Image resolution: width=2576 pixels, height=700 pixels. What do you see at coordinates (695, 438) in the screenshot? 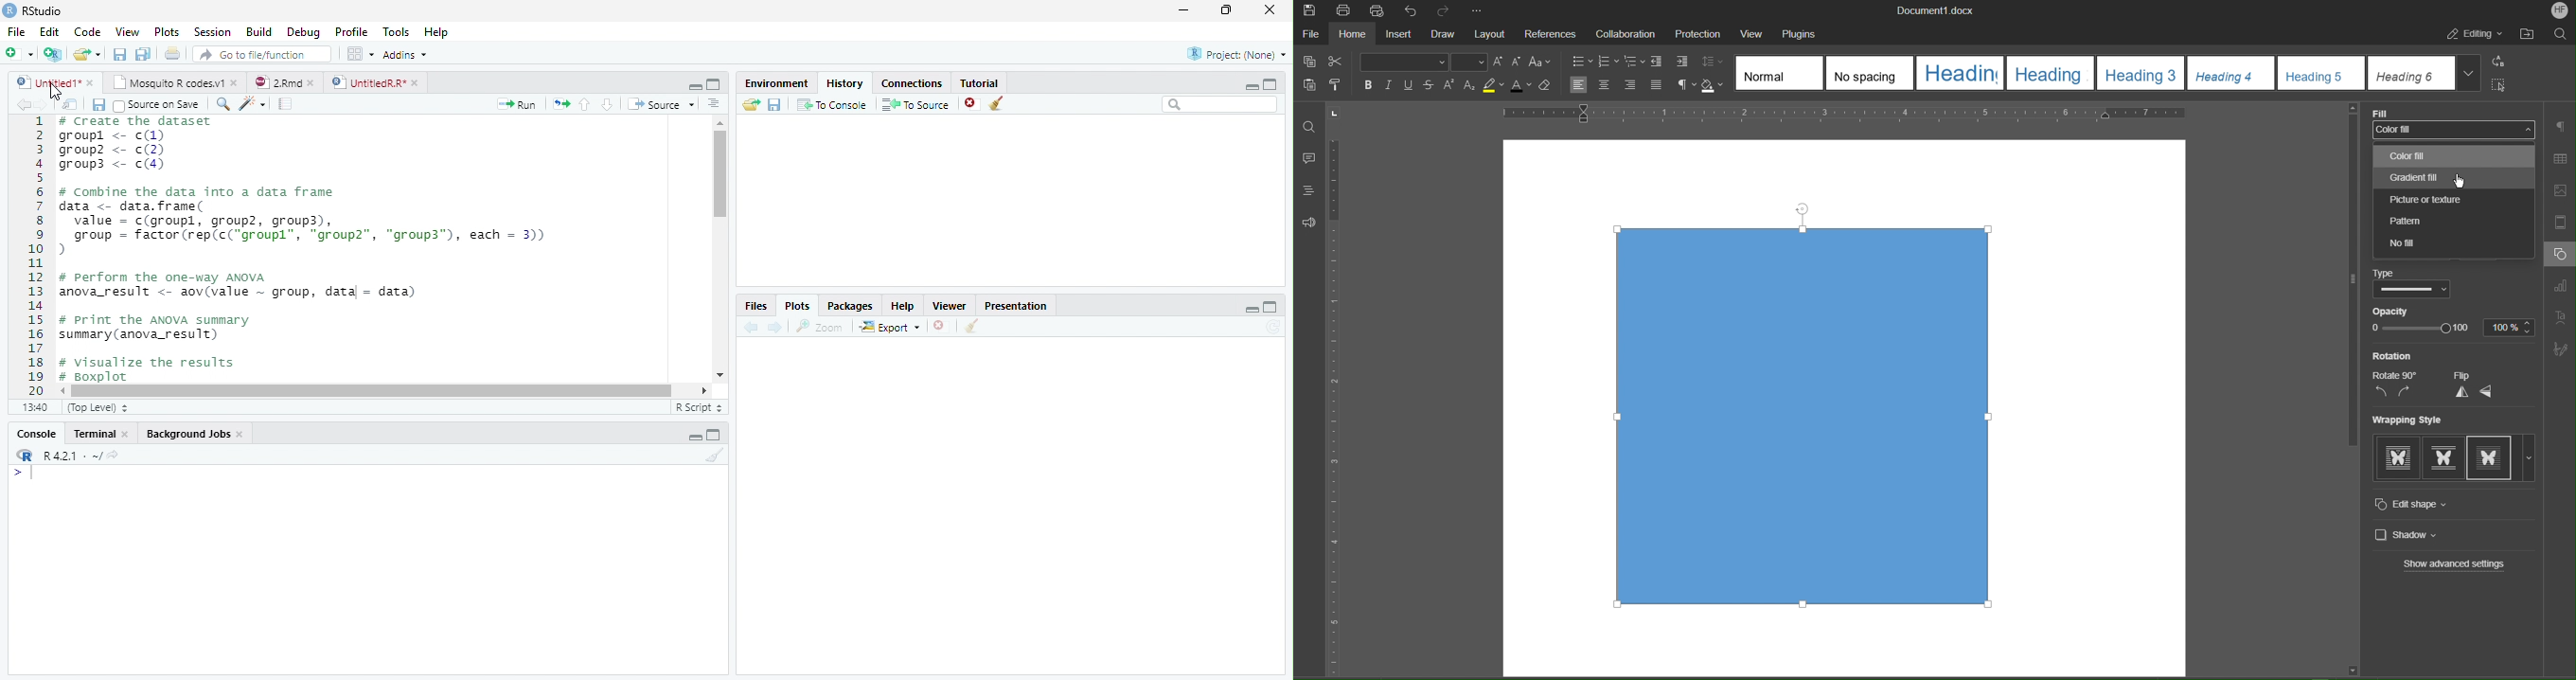
I see `Minimize` at bounding box center [695, 438].